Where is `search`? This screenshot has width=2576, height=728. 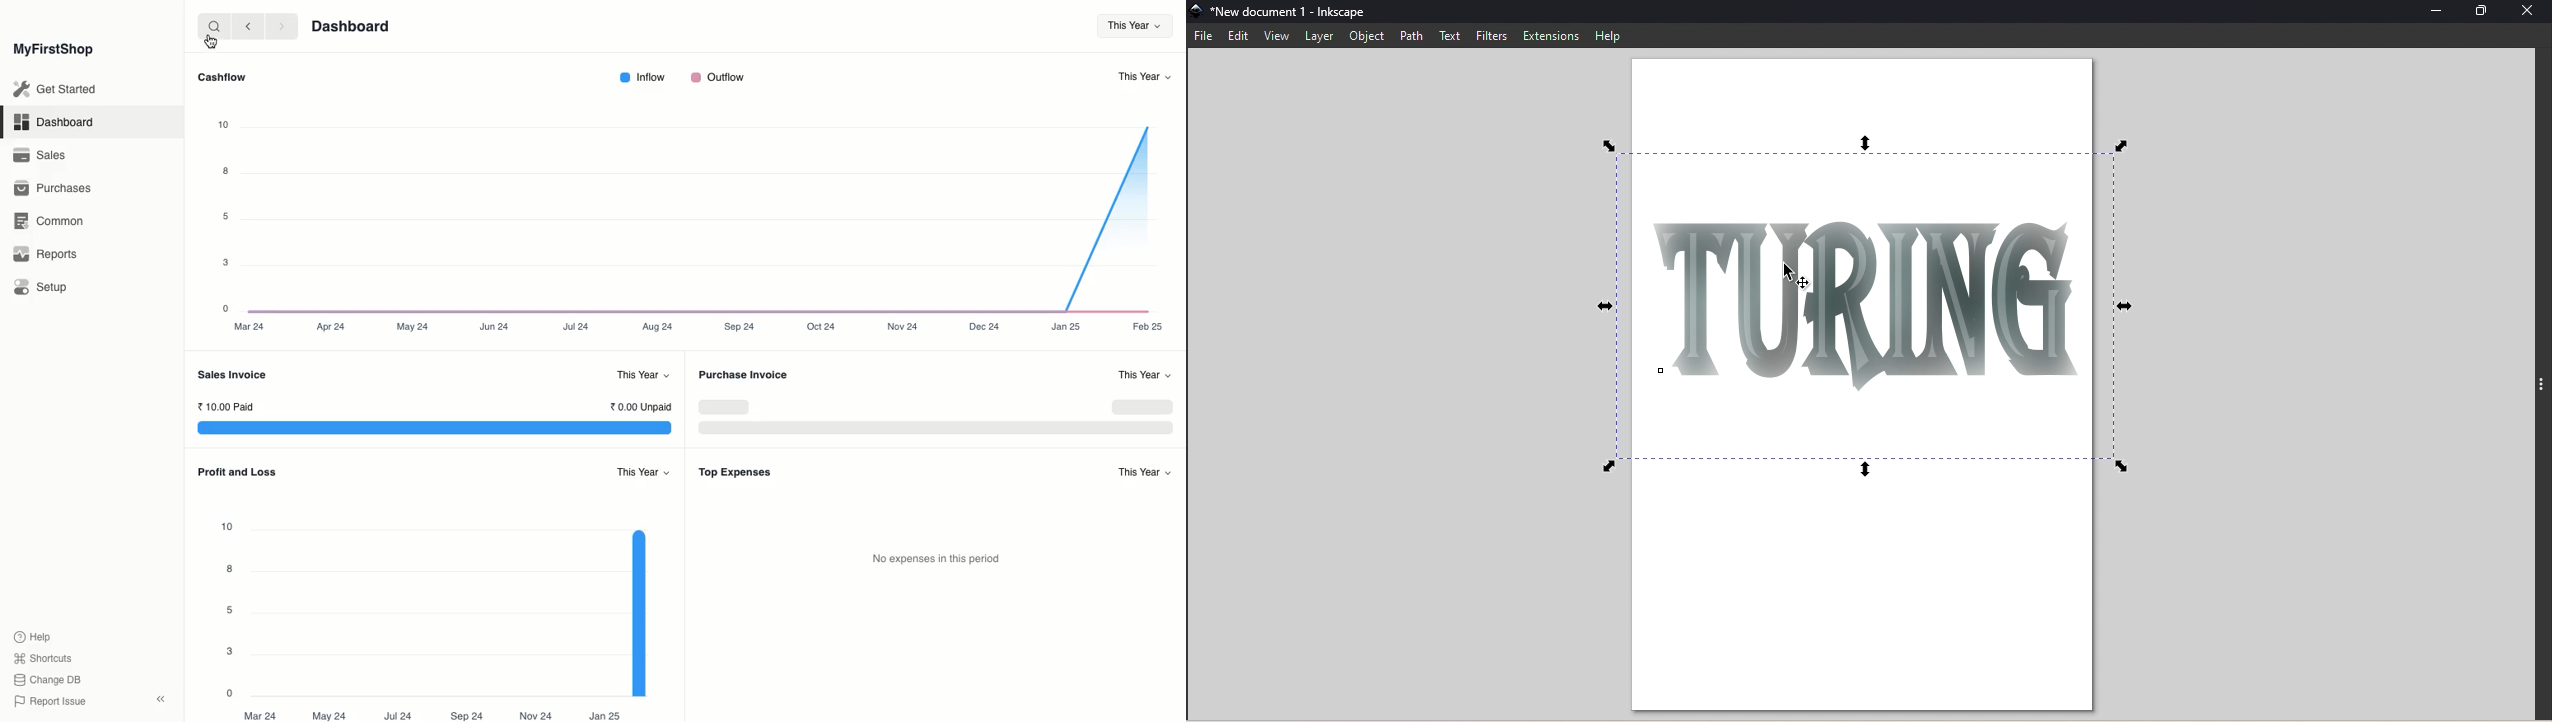
search is located at coordinates (210, 26).